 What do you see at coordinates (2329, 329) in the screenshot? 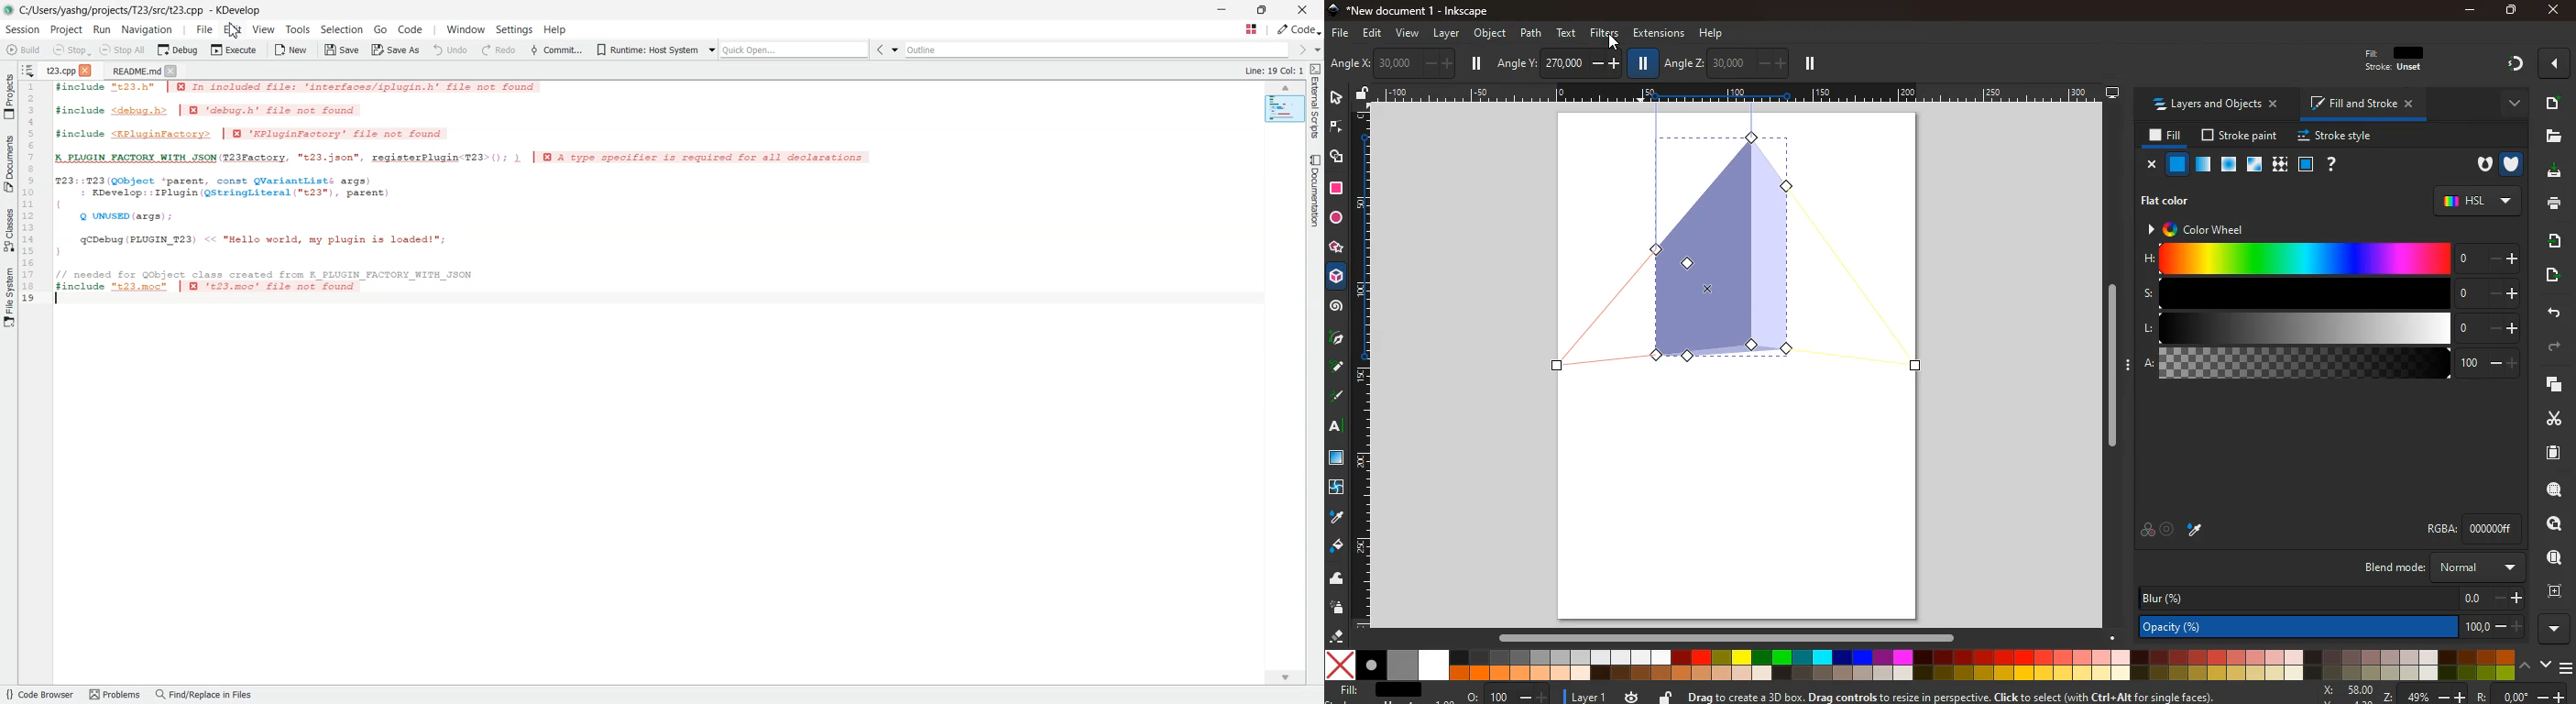
I see `l` at bounding box center [2329, 329].